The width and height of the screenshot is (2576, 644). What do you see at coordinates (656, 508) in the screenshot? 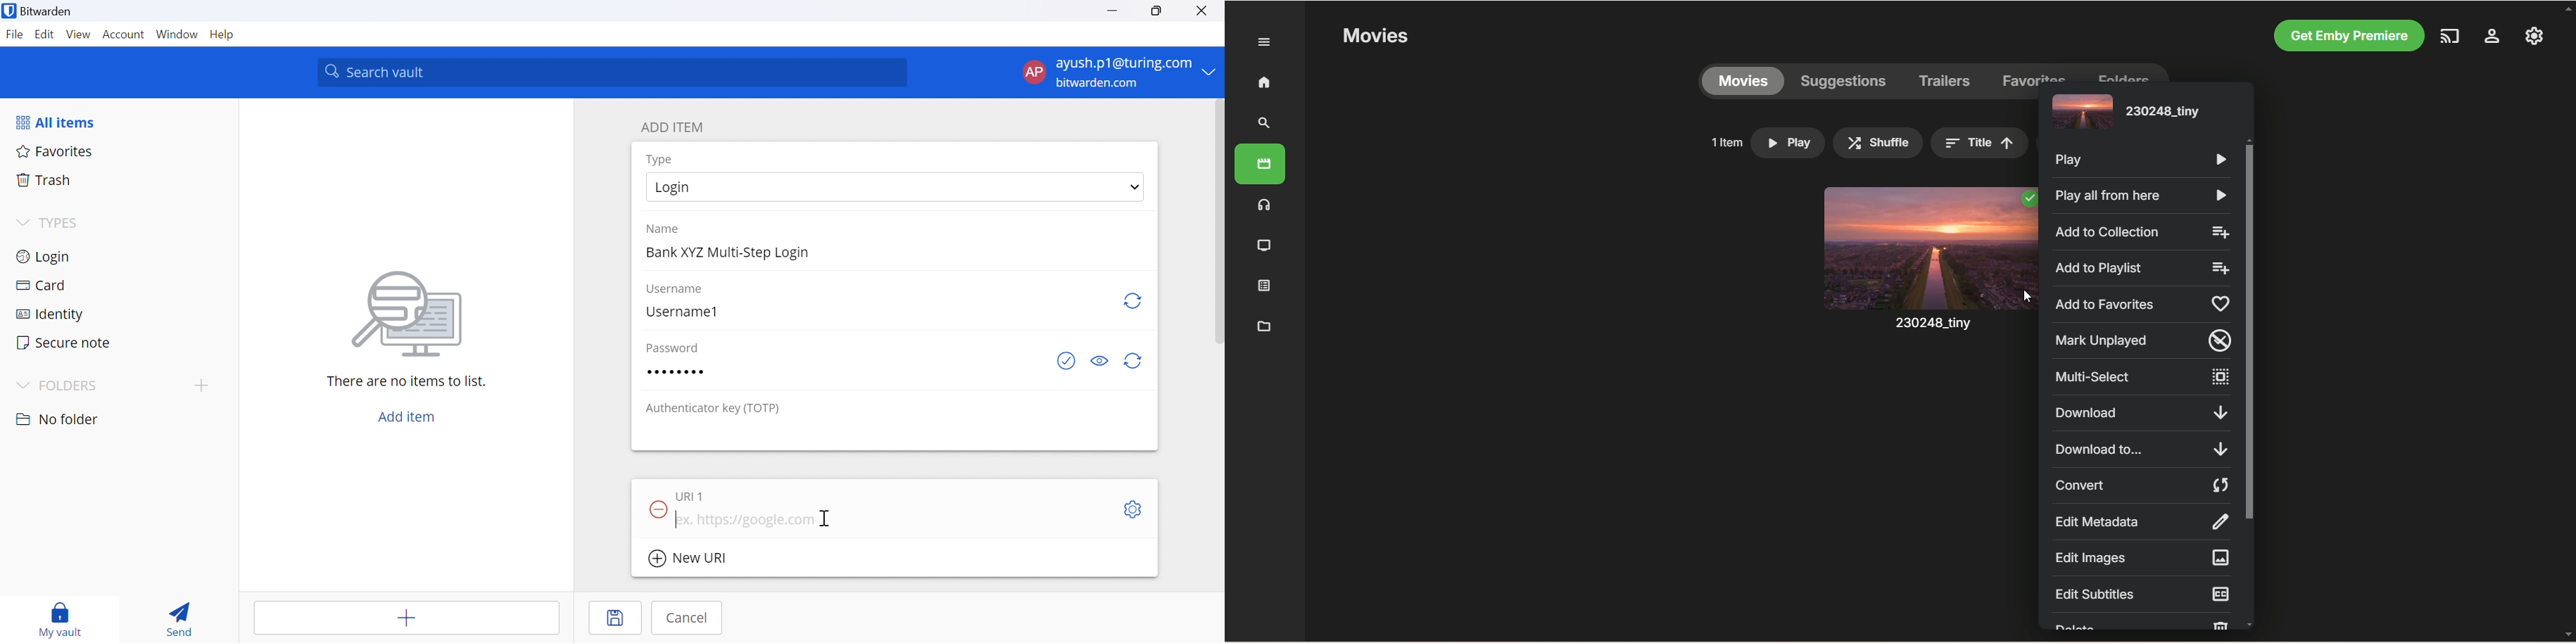
I see `Remove` at bounding box center [656, 508].